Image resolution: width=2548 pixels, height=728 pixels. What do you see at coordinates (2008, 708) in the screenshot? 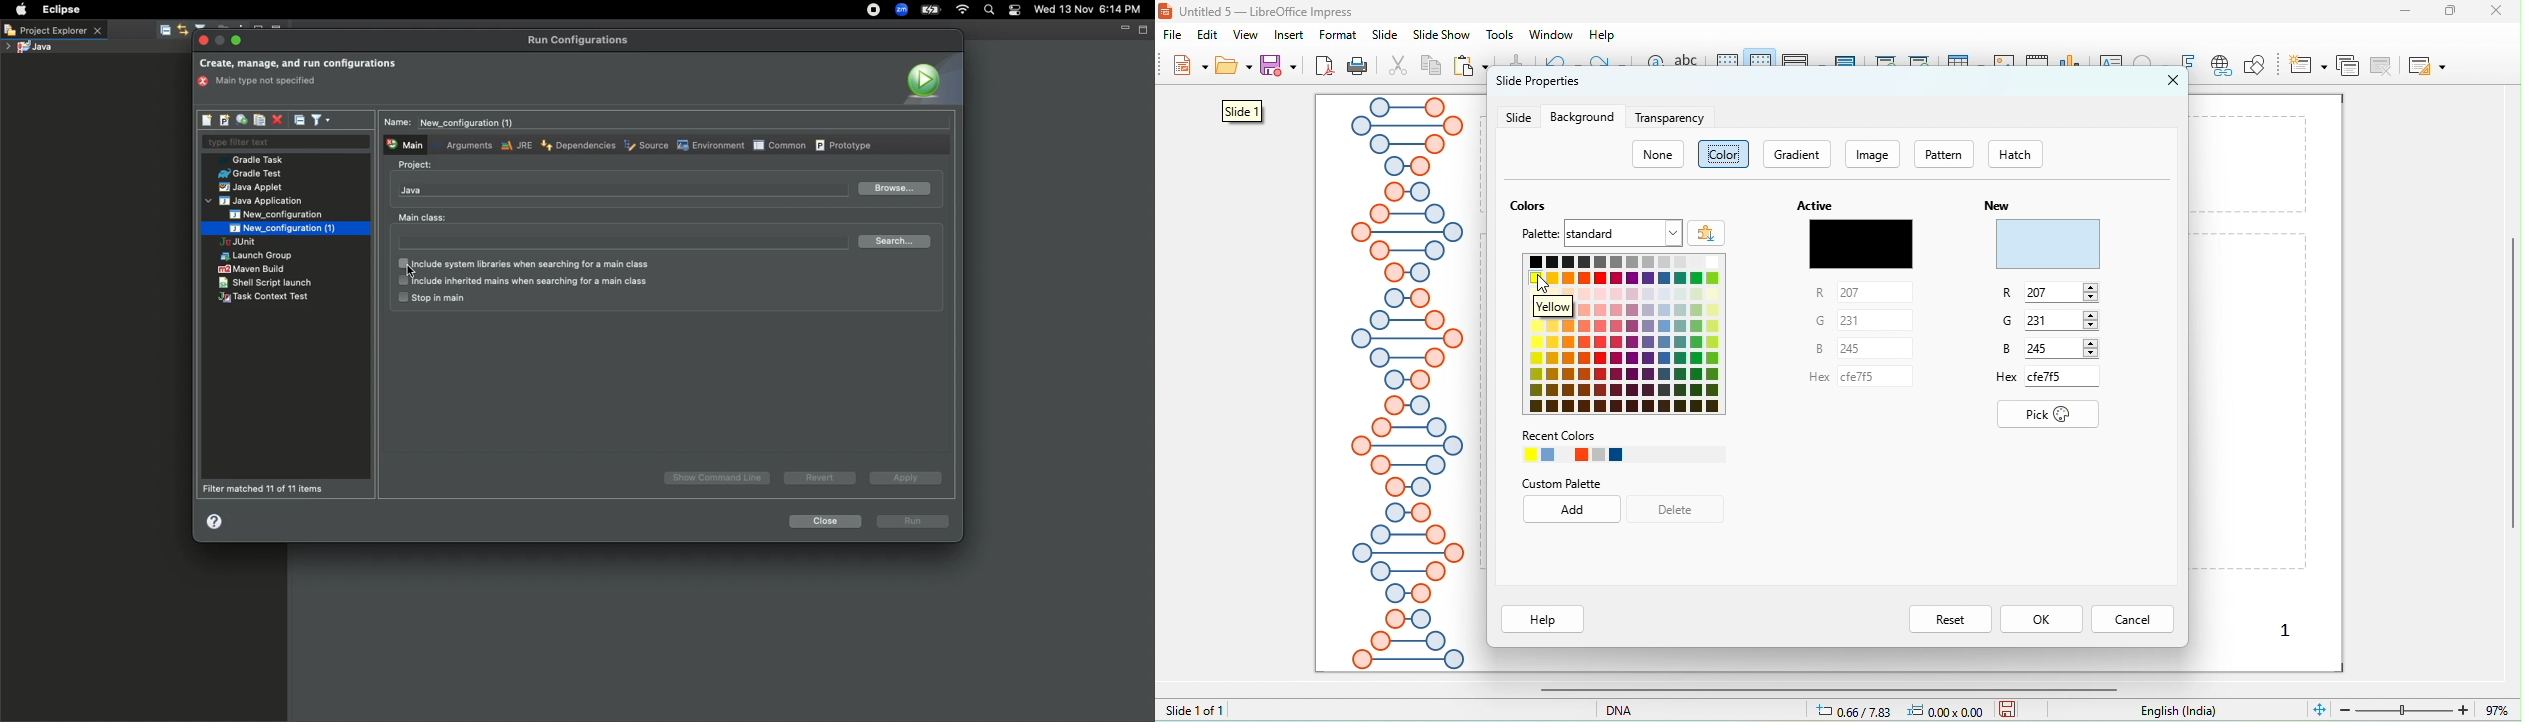
I see `save` at bounding box center [2008, 708].